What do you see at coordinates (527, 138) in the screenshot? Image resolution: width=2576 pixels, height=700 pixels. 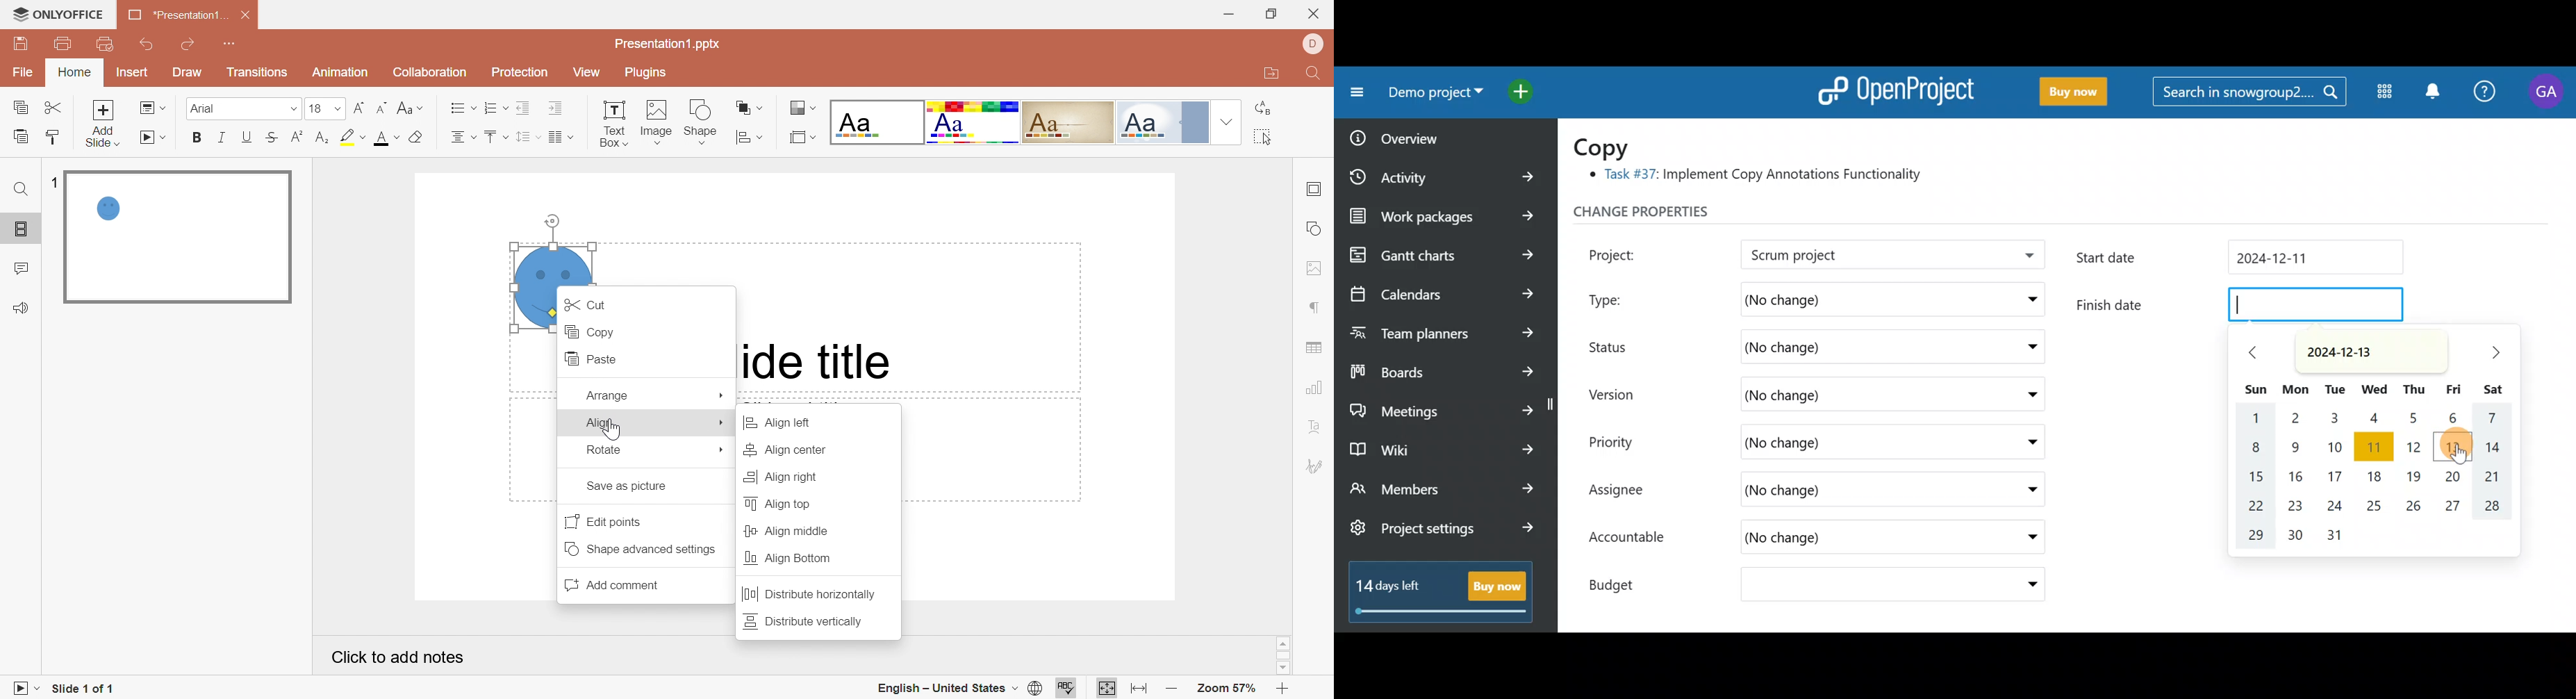 I see `Line spacing` at bounding box center [527, 138].